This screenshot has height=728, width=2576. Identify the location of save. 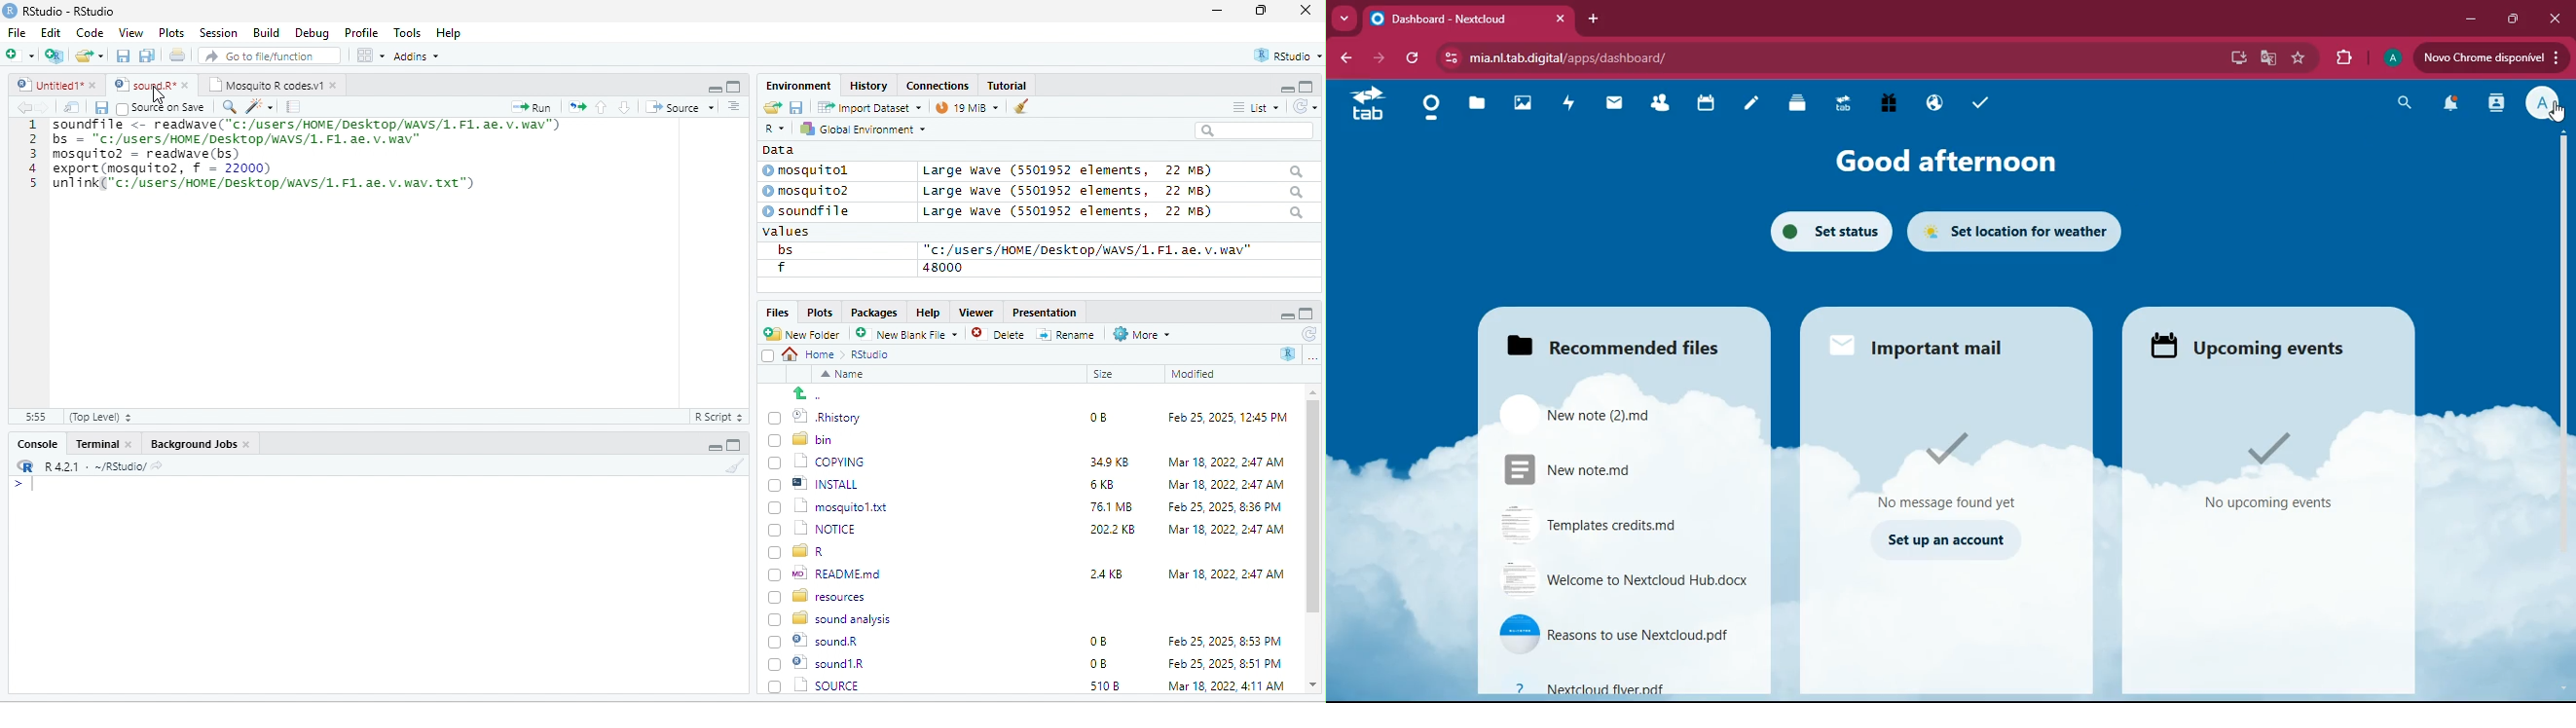
(795, 106).